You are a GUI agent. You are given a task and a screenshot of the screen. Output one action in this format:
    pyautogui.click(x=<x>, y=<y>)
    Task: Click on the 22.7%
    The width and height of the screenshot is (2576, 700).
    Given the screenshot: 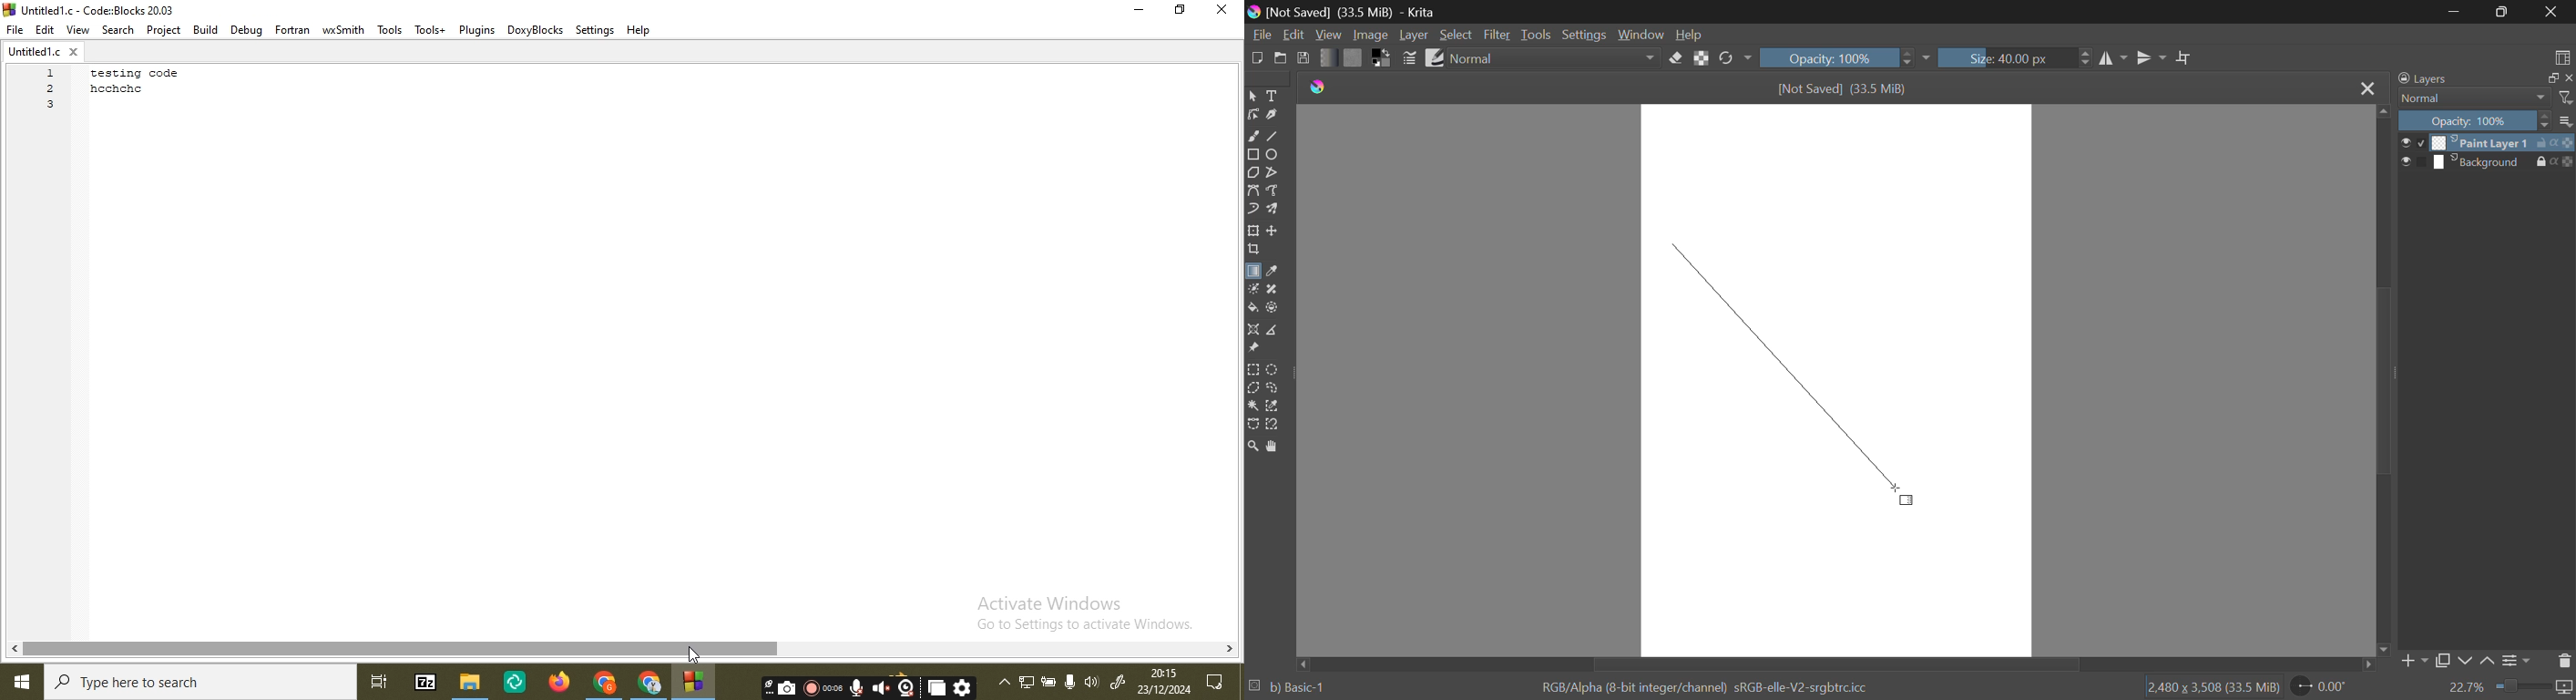 What is the action you would take?
    pyautogui.click(x=2511, y=688)
    